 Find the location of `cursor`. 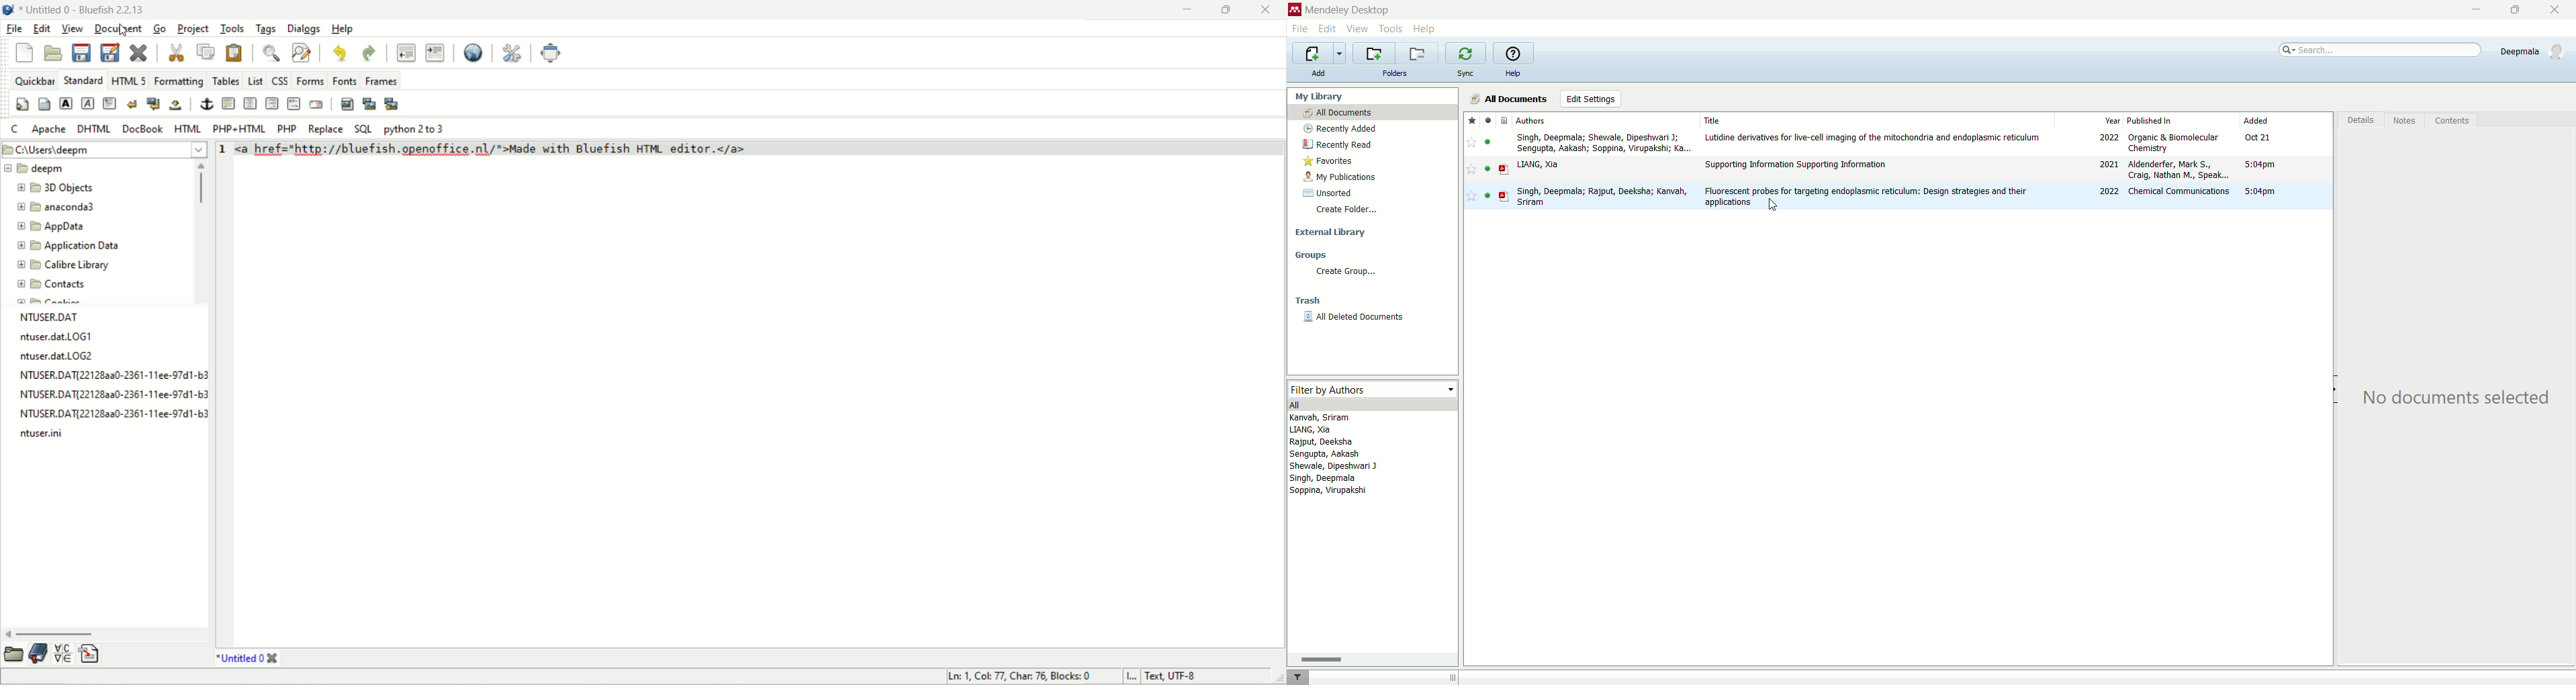

cursor is located at coordinates (1775, 208).